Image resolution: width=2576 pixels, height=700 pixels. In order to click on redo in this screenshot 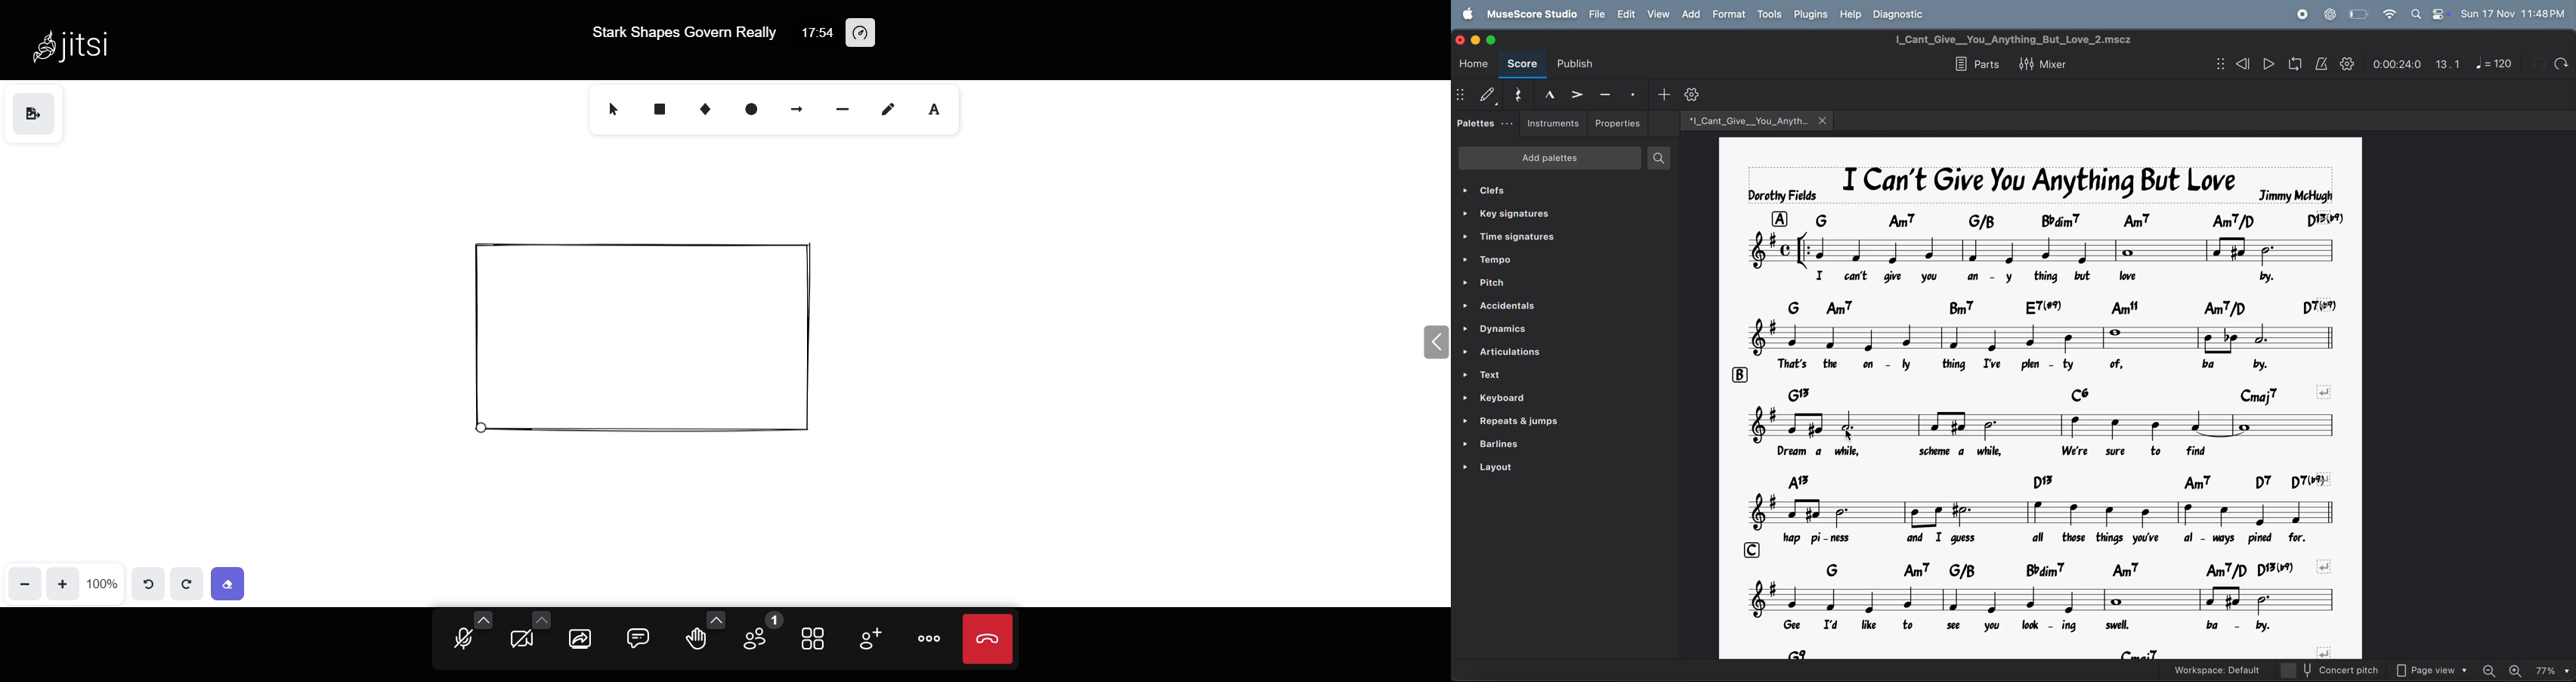, I will do `click(2560, 63)`.